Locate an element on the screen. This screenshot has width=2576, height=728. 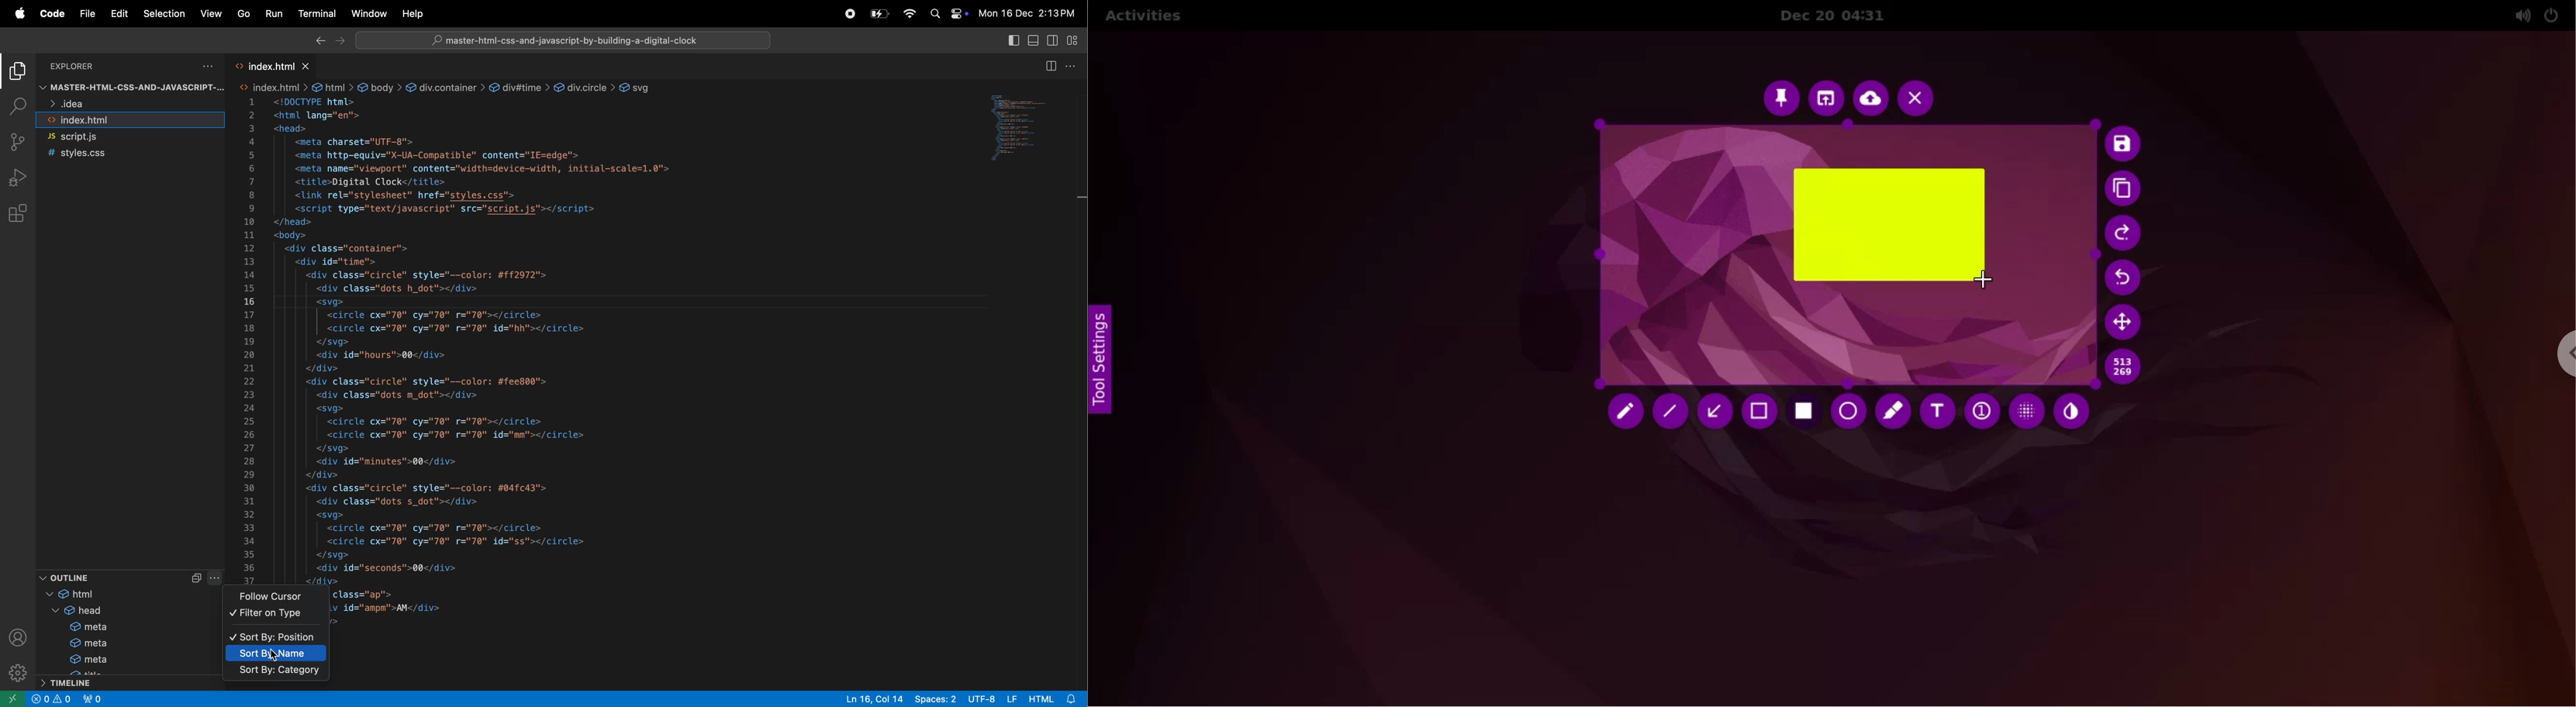
more is located at coordinates (216, 578).